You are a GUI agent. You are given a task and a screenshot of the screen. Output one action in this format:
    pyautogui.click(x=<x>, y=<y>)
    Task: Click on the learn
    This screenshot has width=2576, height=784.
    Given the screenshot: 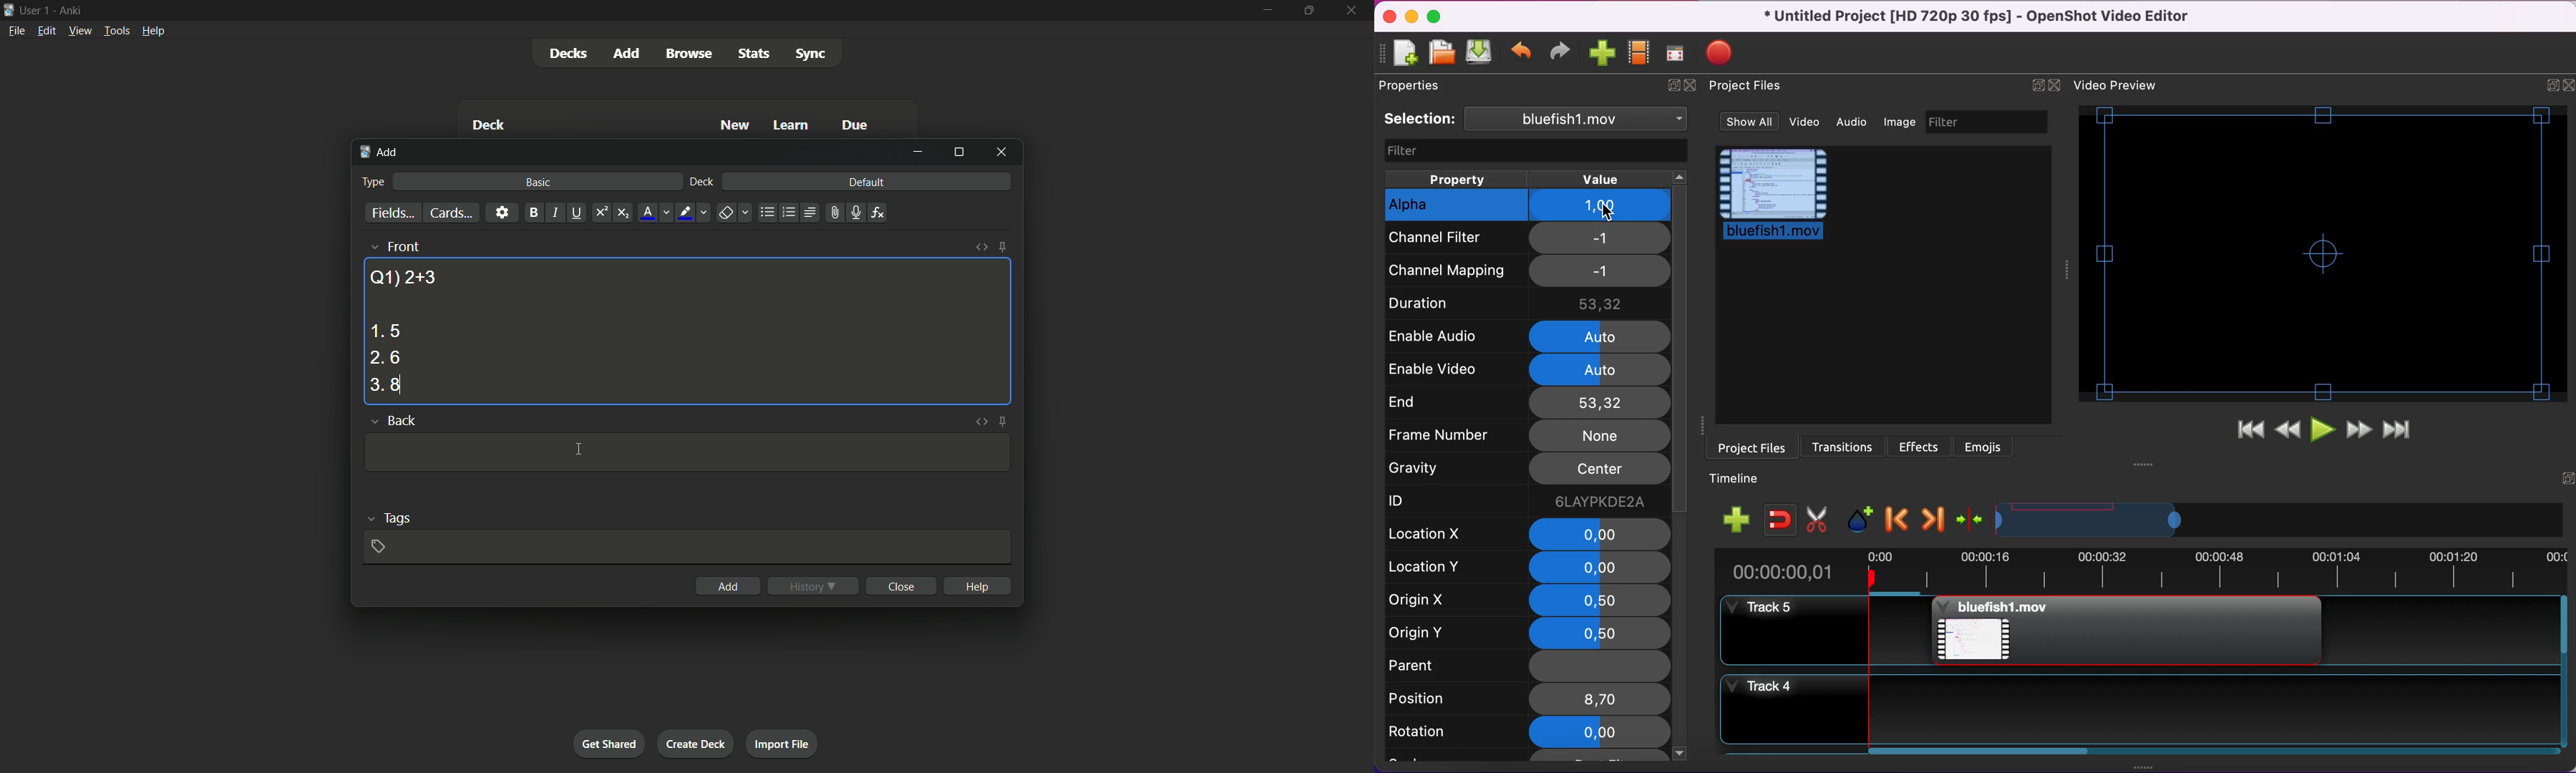 What is the action you would take?
    pyautogui.click(x=791, y=126)
    